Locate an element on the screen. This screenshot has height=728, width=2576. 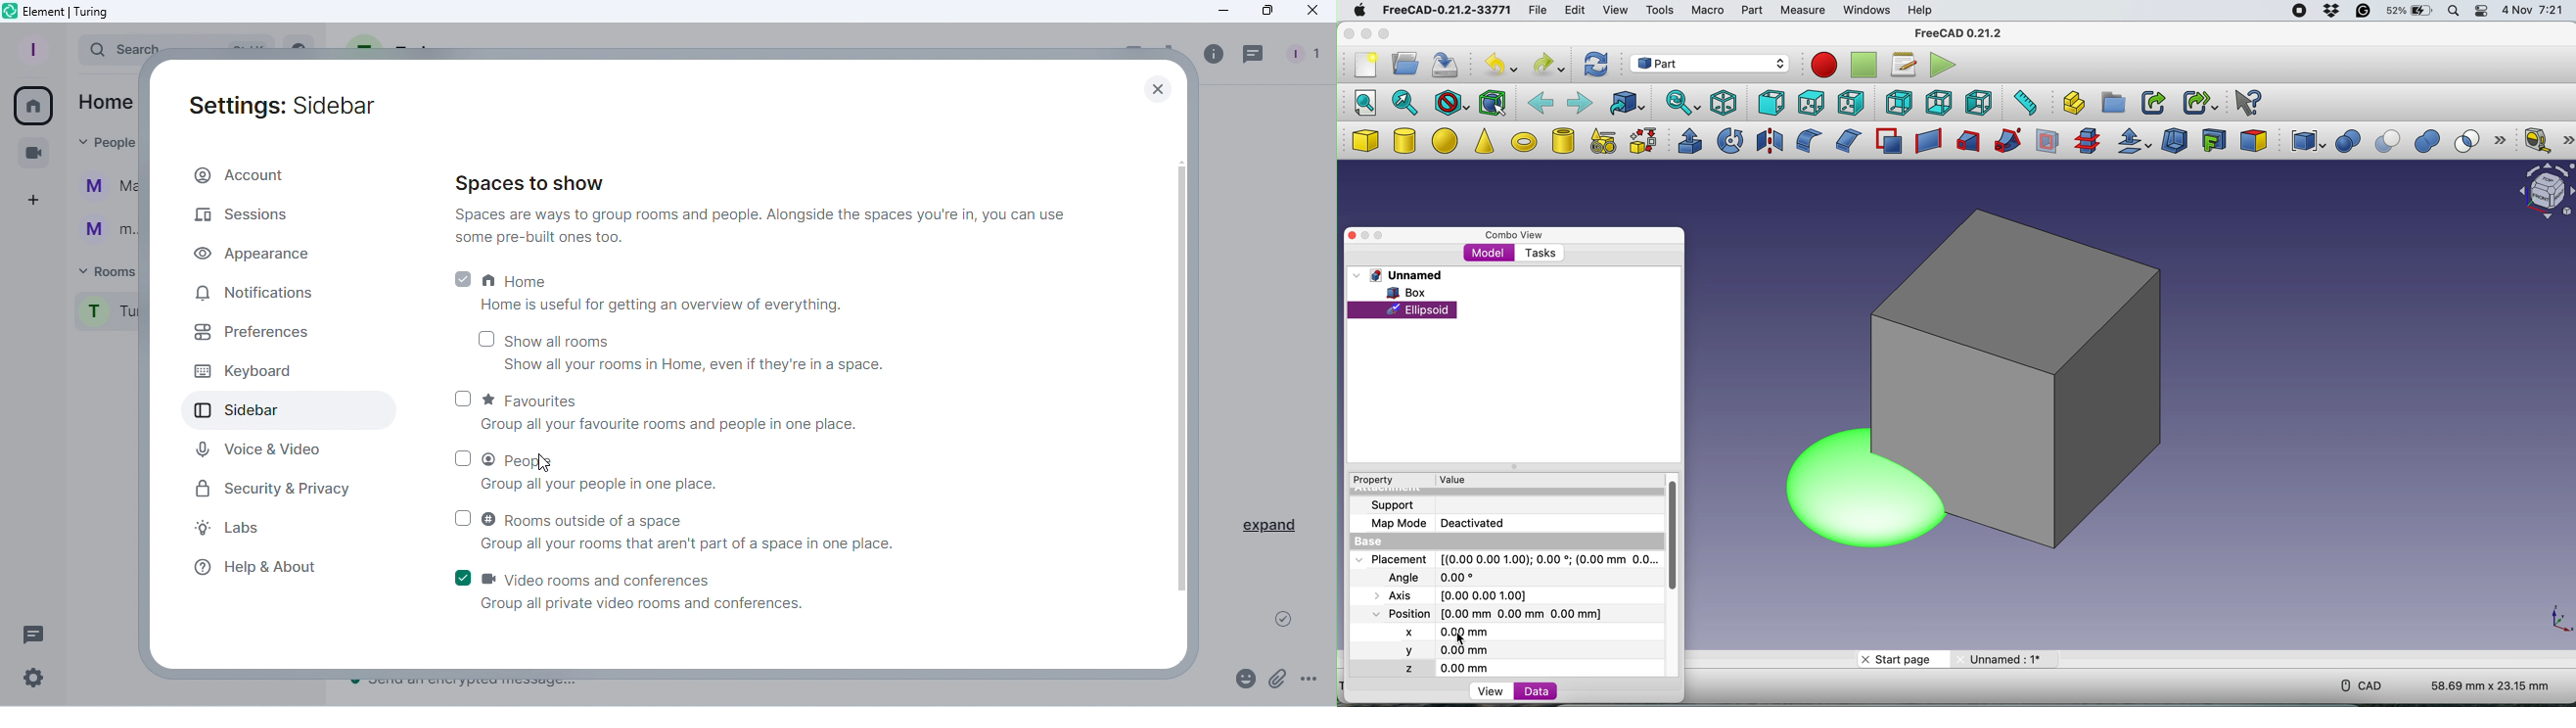
Account is located at coordinates (246, 175).